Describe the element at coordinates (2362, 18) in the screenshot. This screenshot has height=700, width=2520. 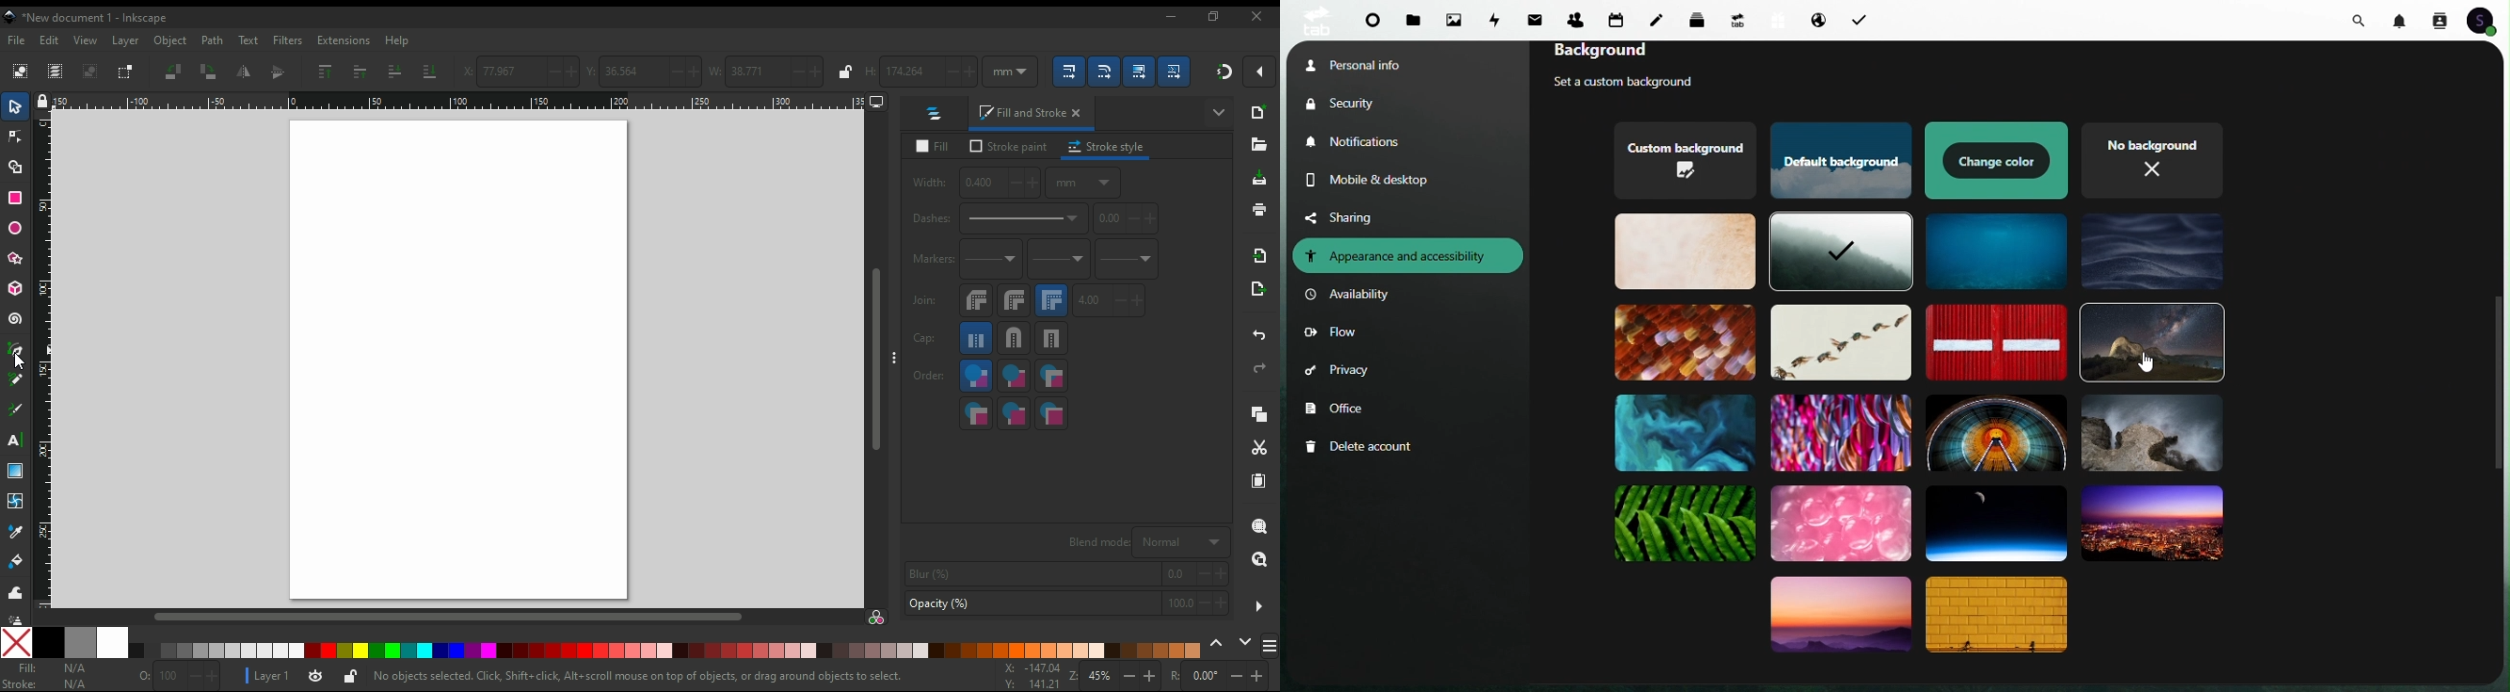
I see `Search` at that location.